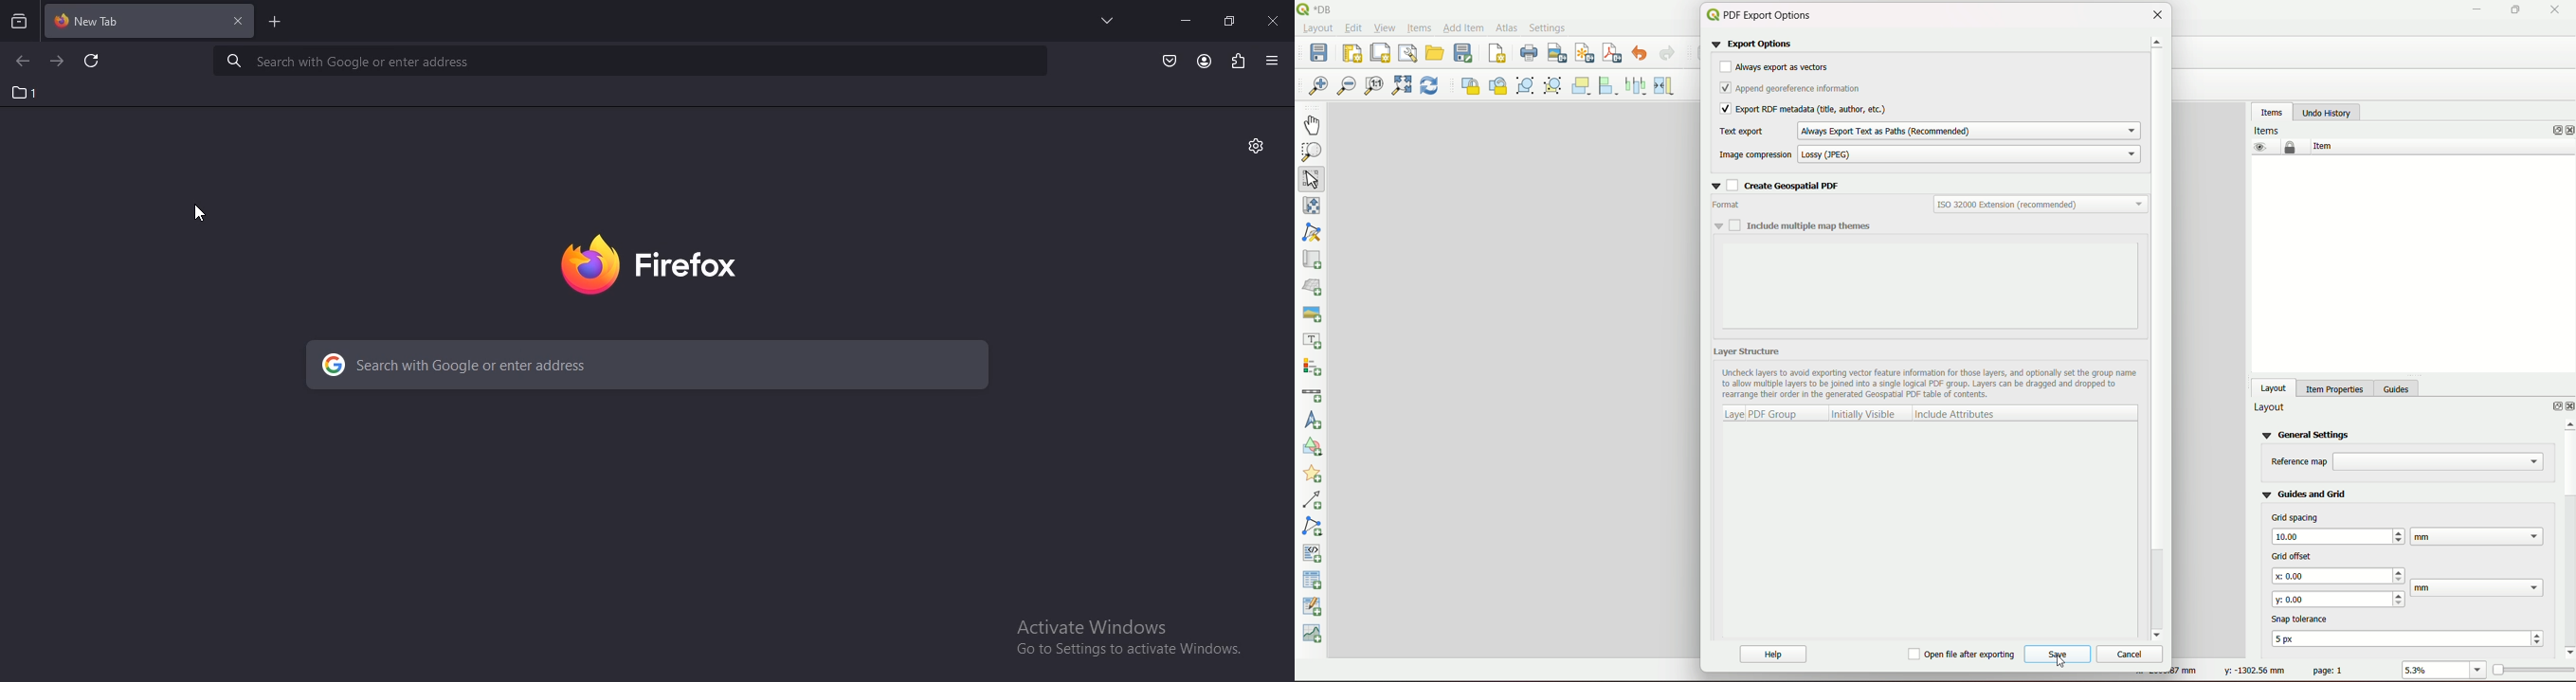  What do you see at coordinates (1962, 655) in the screenshot?
I see `checkbox` at bounding box center [1962, 655].